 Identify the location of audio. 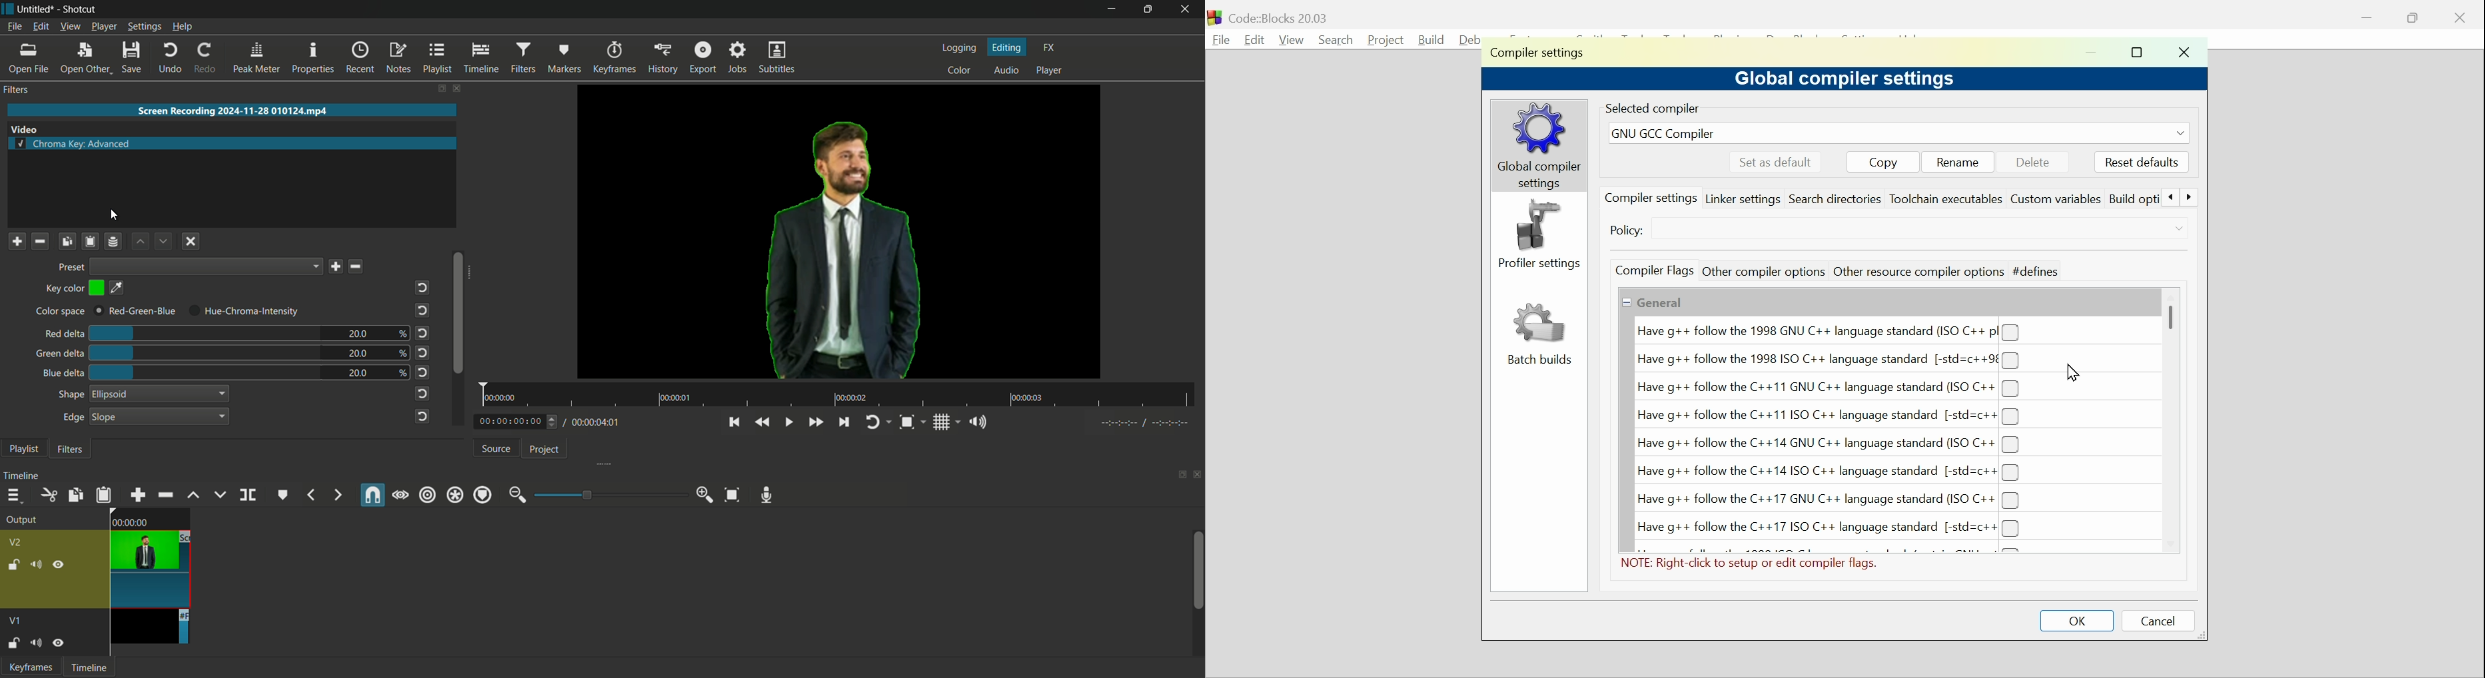
(1007, 72).